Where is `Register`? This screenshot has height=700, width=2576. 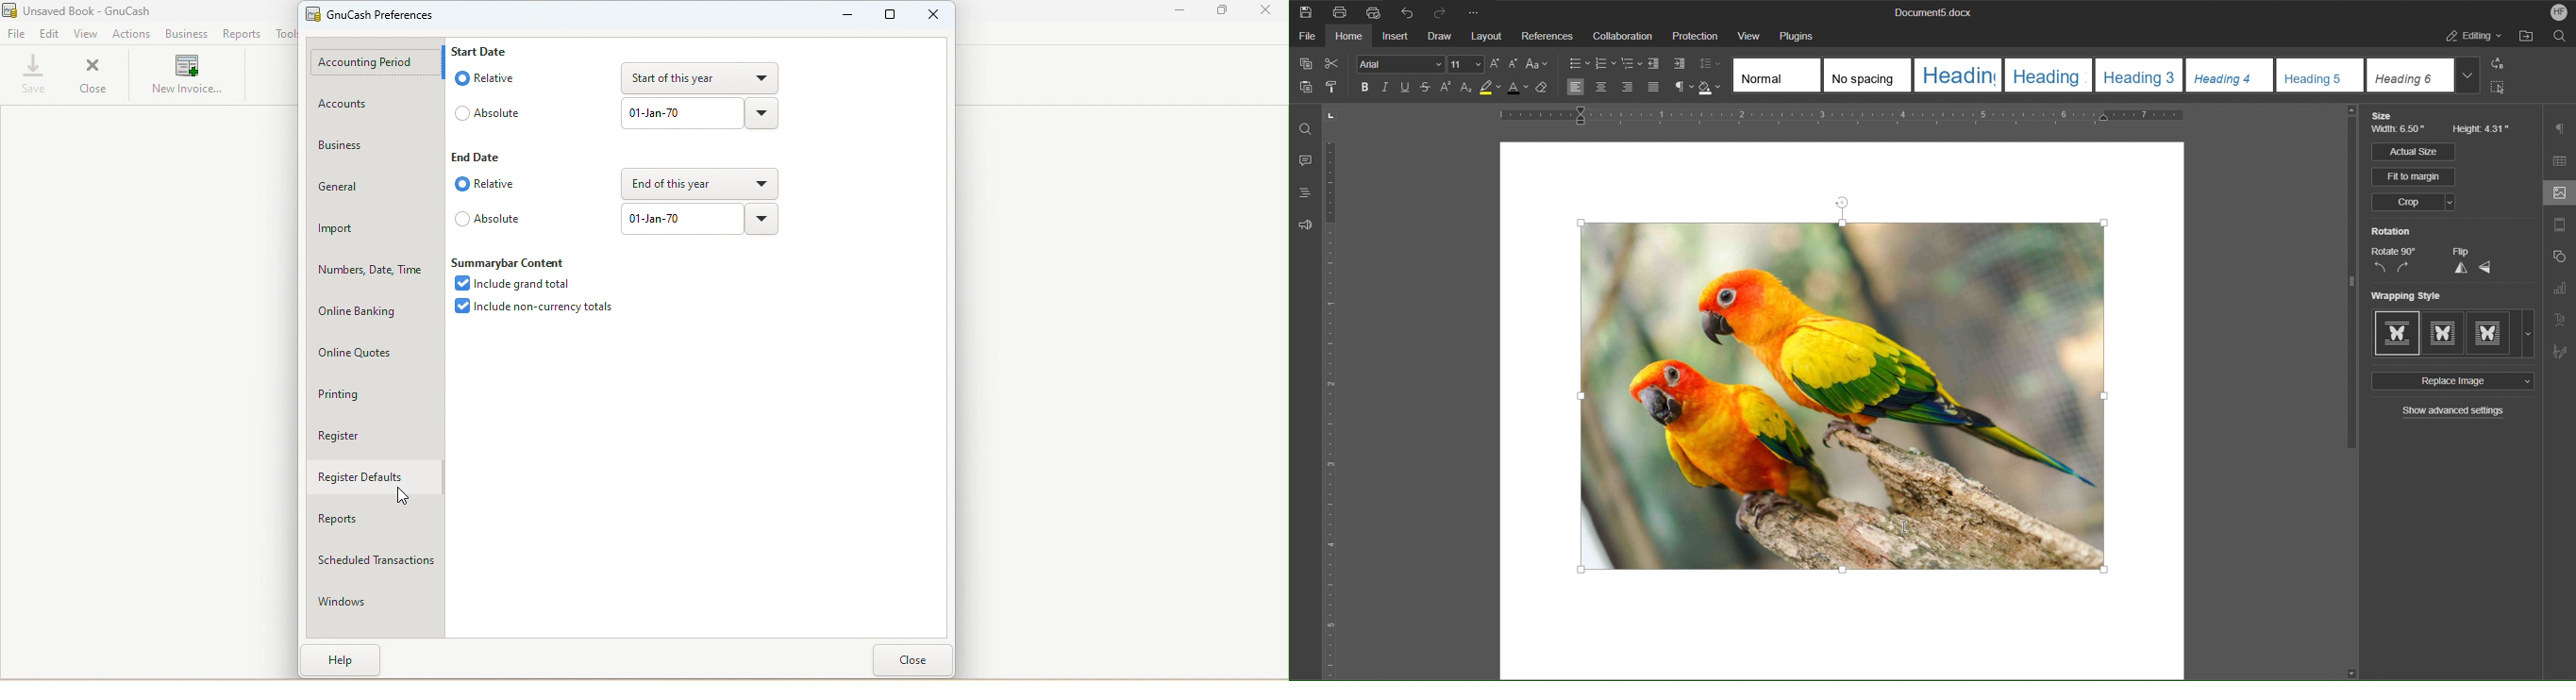 Register is located at coordinates (372, 434).